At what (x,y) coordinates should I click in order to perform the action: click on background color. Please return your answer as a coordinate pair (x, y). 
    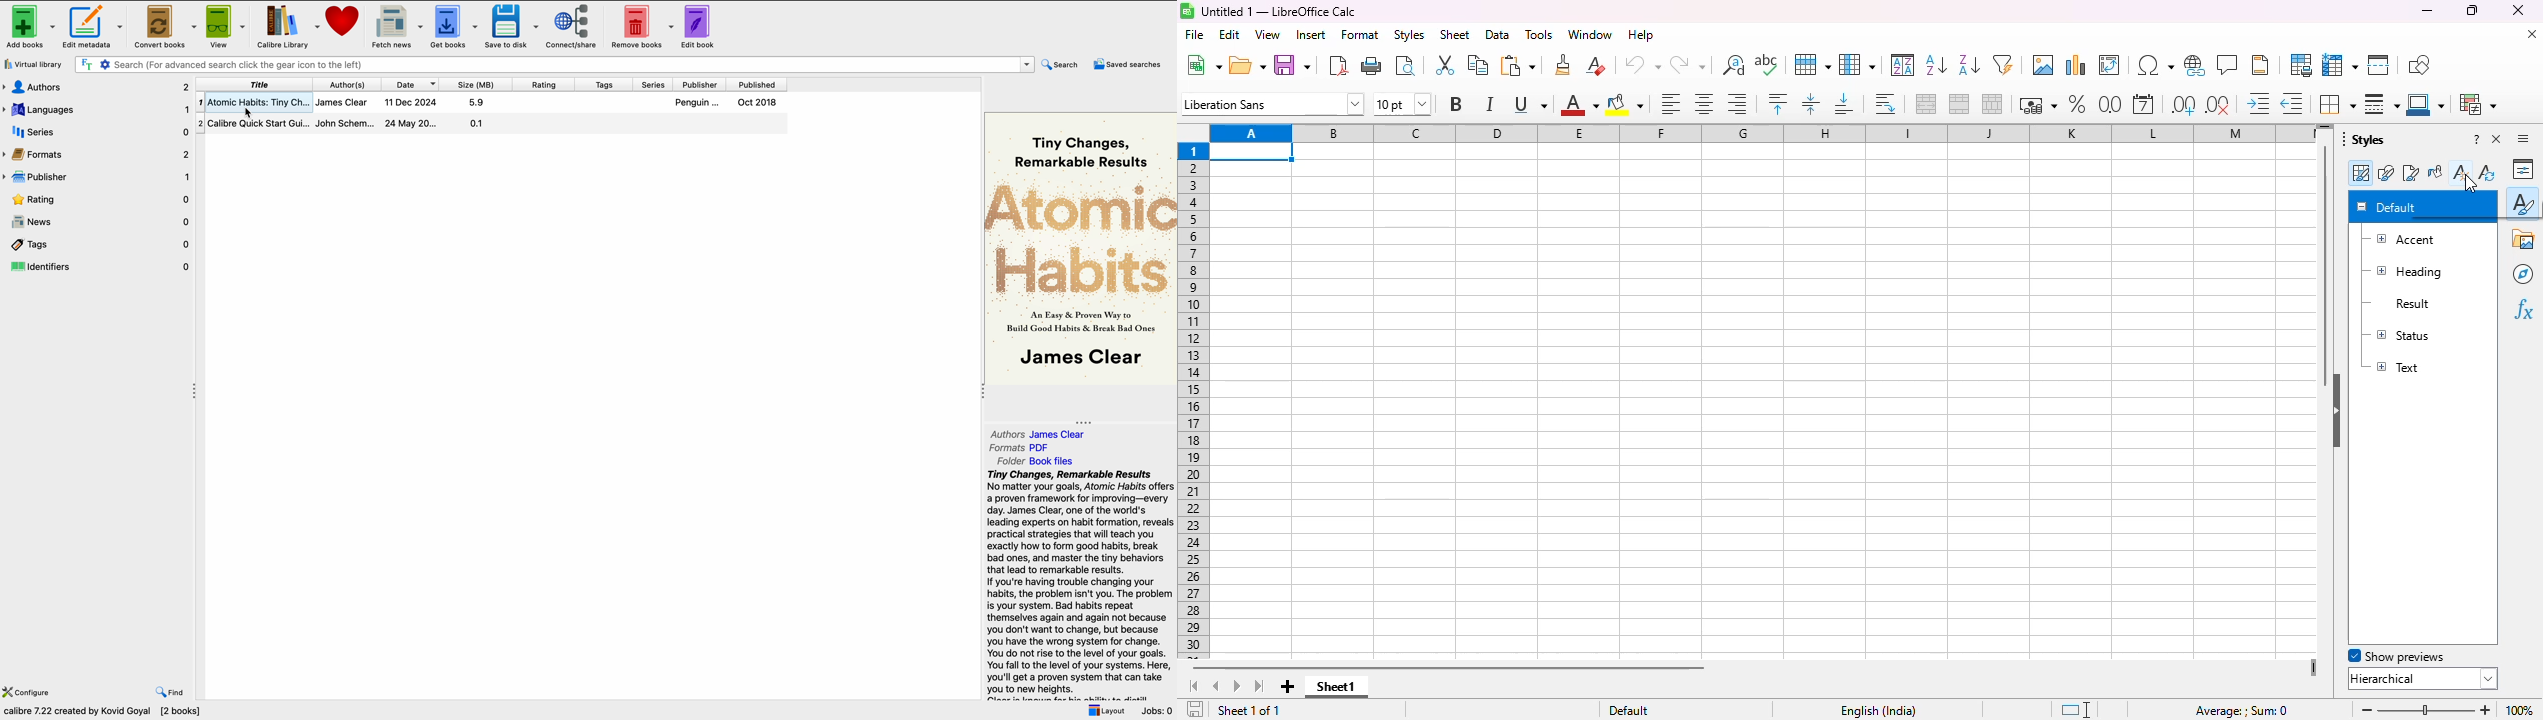
    Looking at the image, I should click on (1625, 104).